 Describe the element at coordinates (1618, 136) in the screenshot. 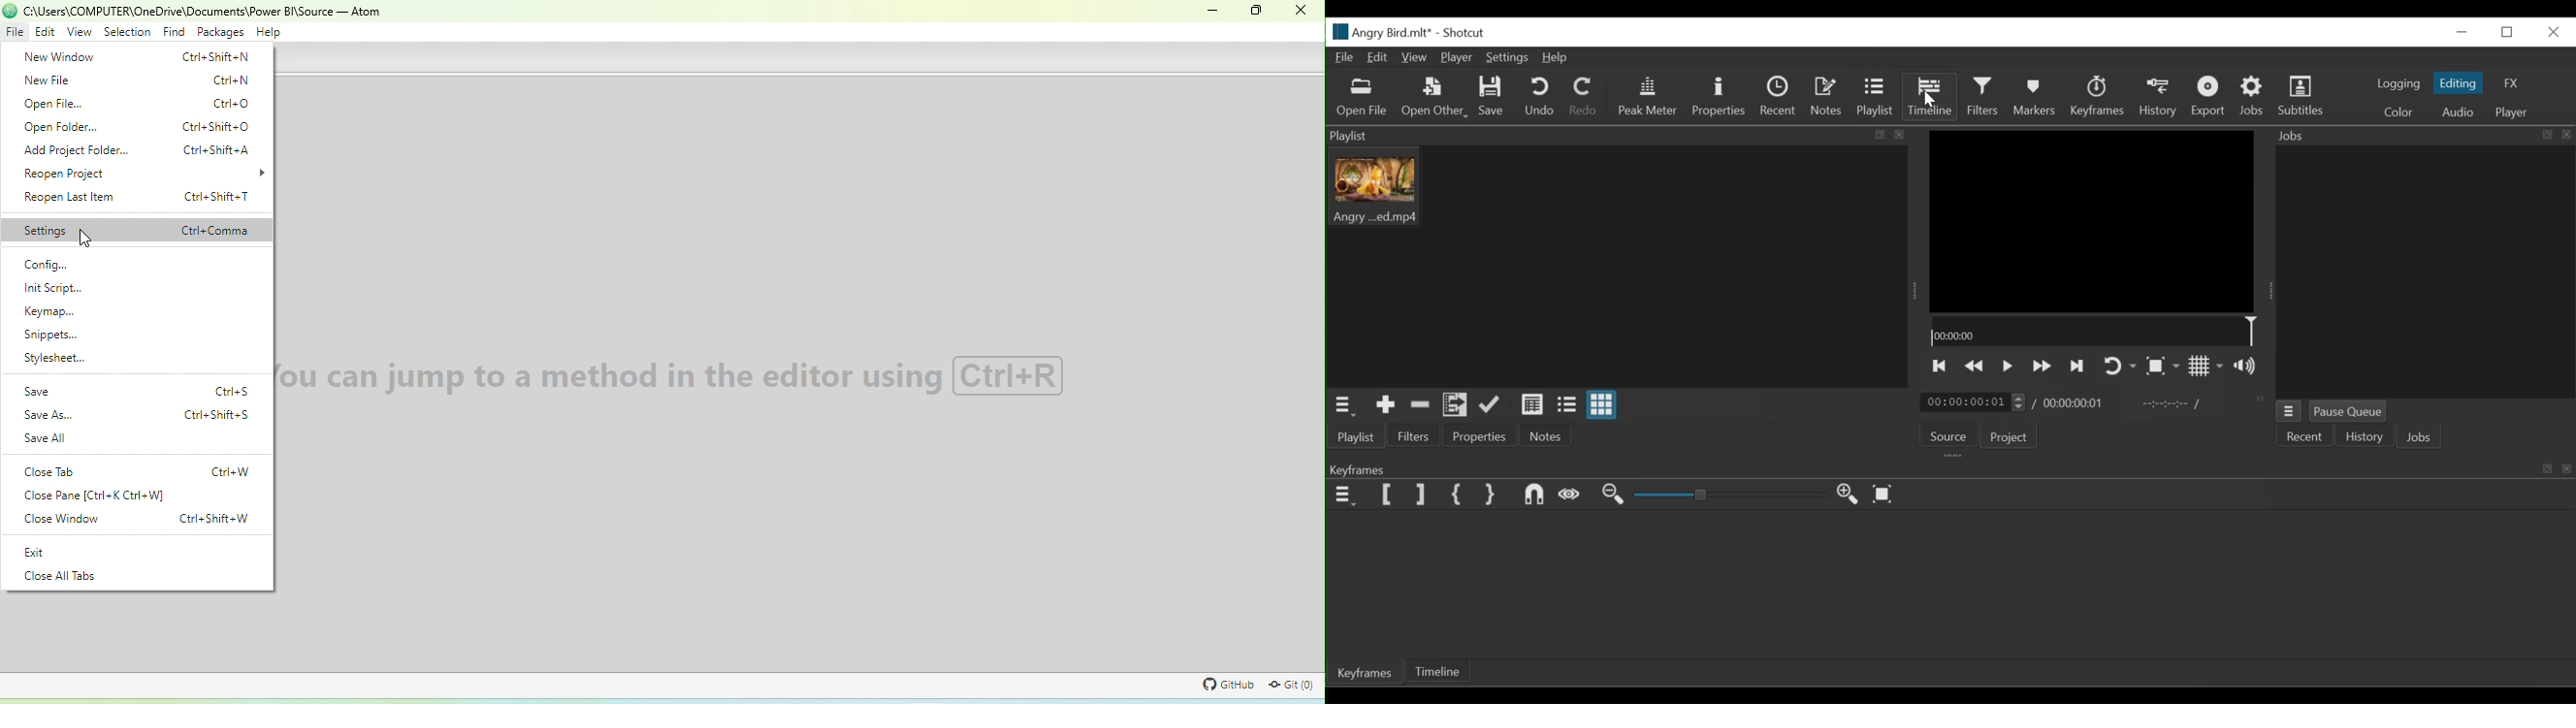

I see `Playlist` at that location.